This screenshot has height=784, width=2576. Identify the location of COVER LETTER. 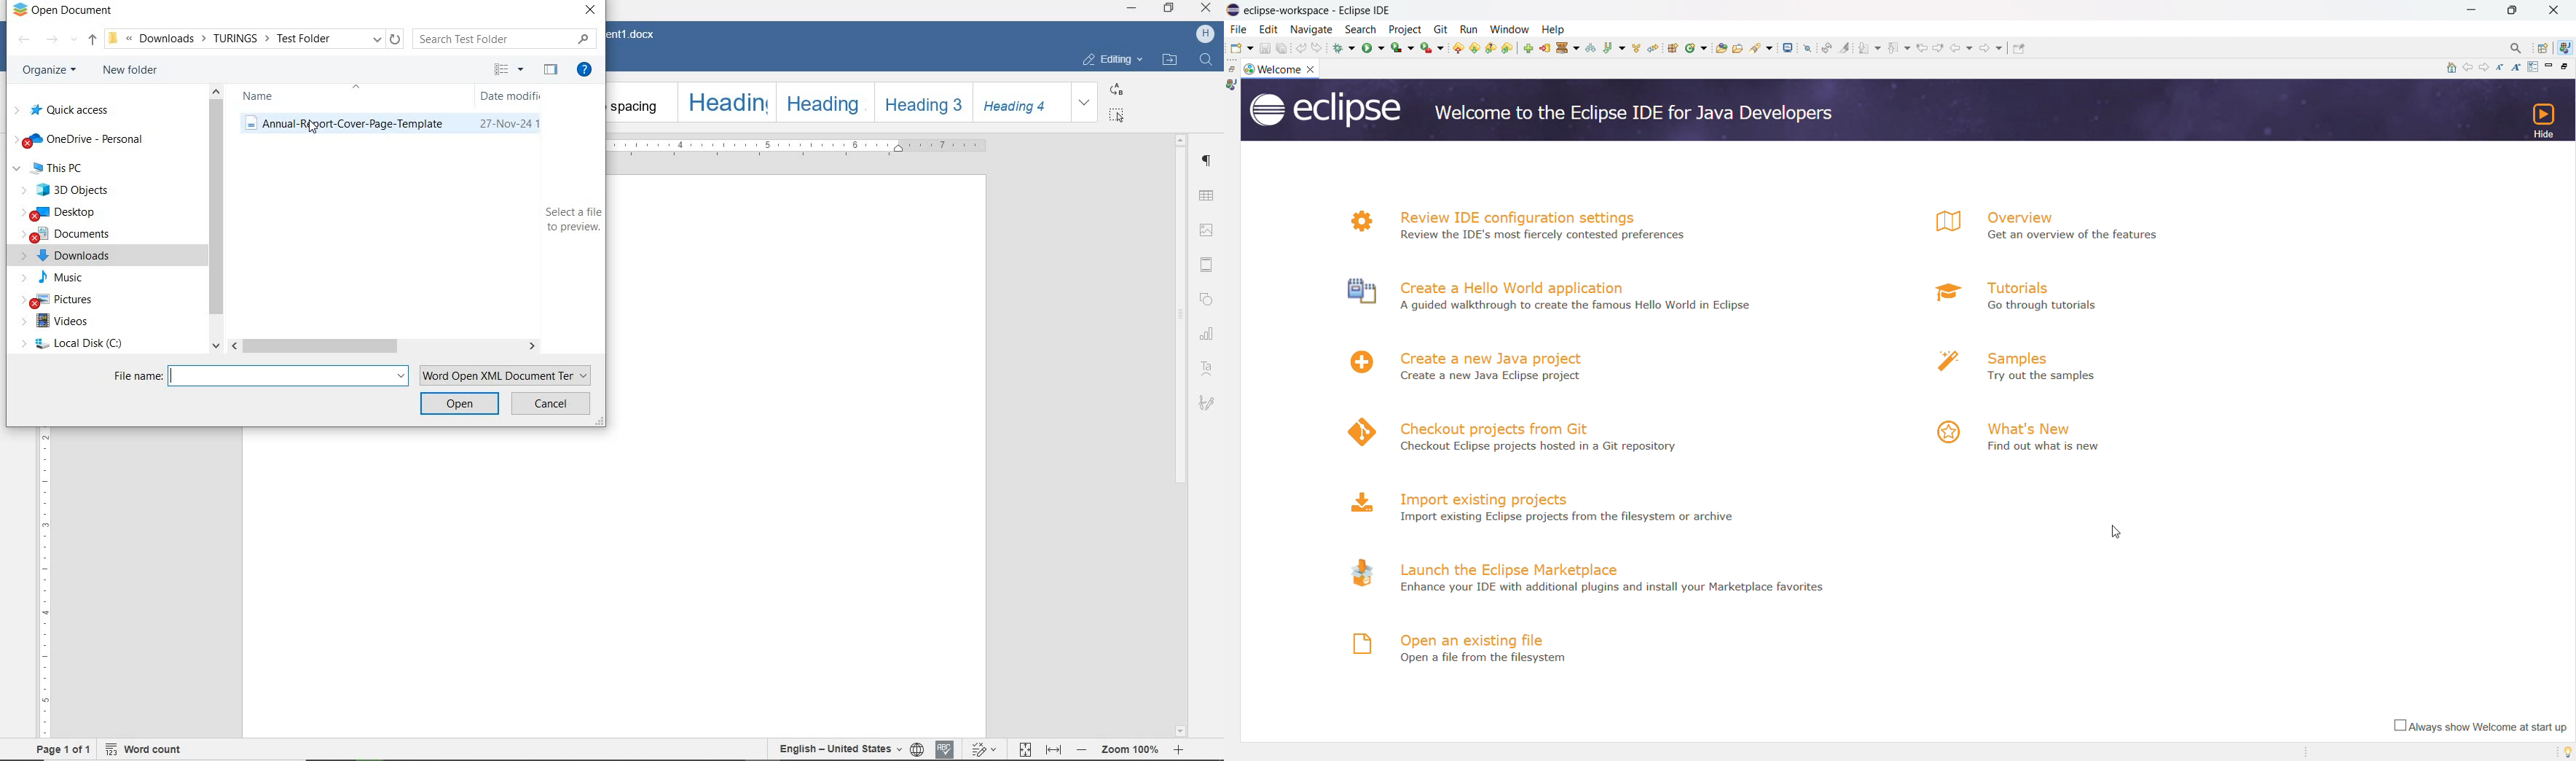
(398, 125).